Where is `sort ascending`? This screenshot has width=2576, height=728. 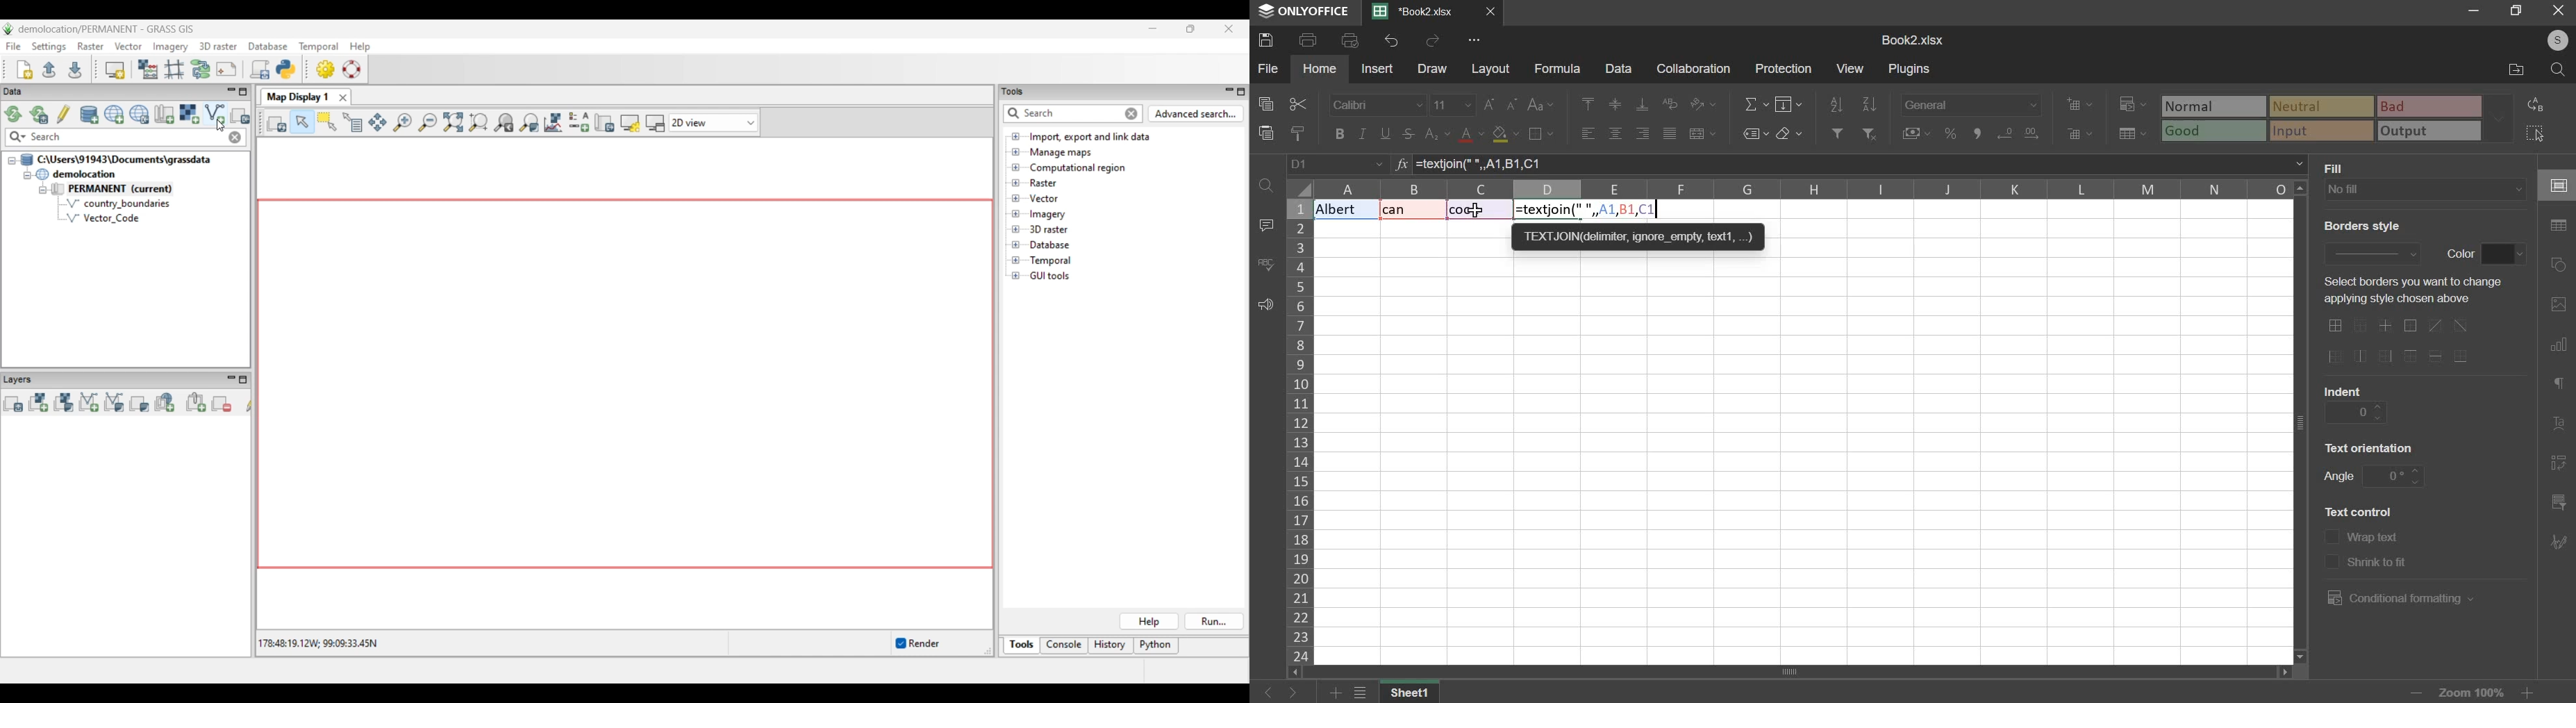
sort ascending is located at coordinates (1836, 102).